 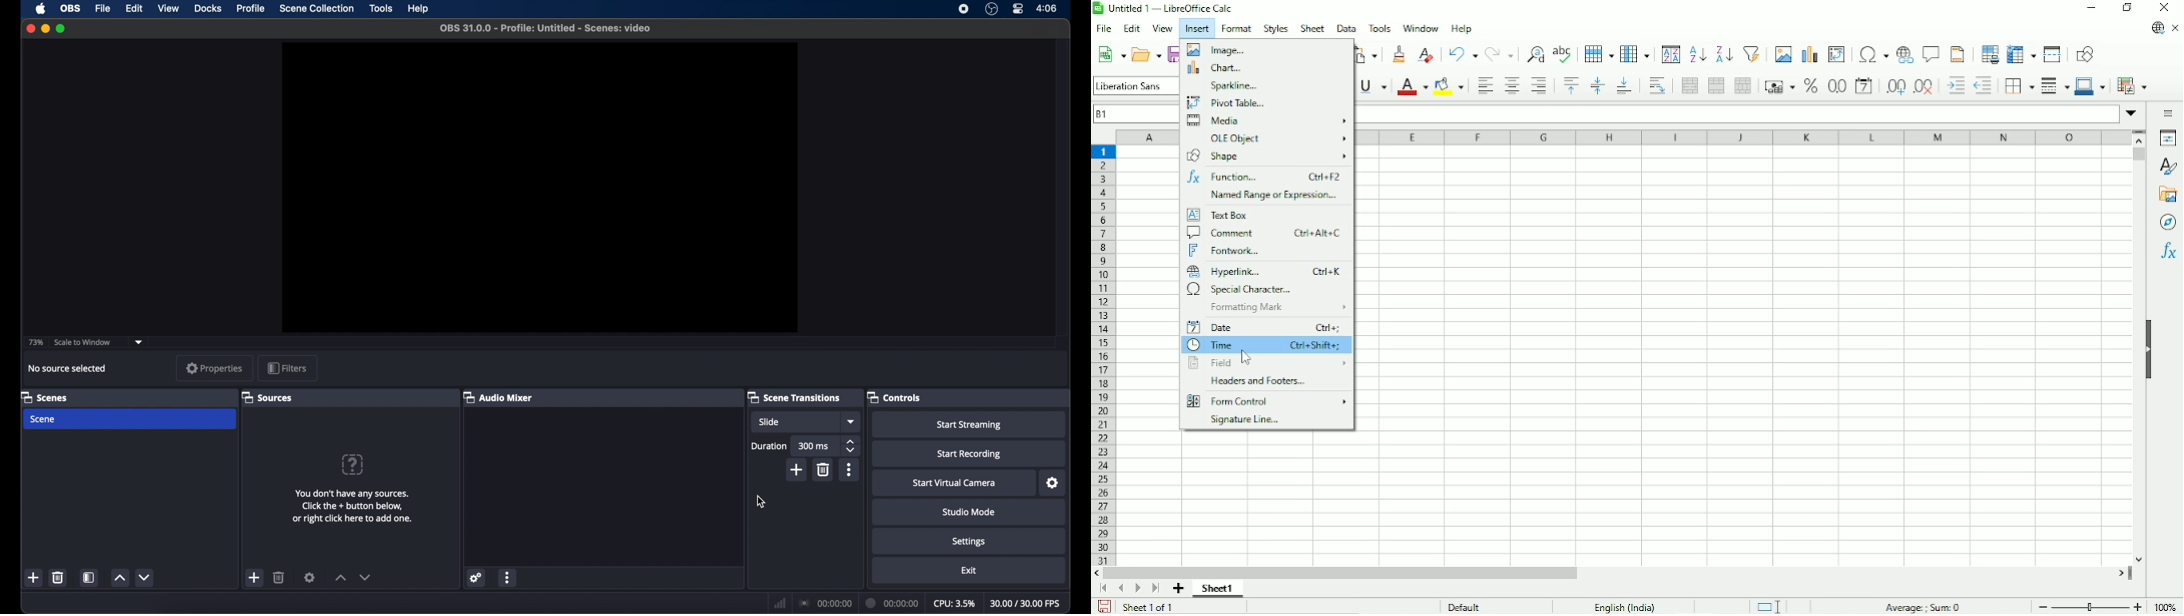 What do you see at coordinates (969, 425) in the screenshot?
I see `start streaming` at bounding box center [969, 425].